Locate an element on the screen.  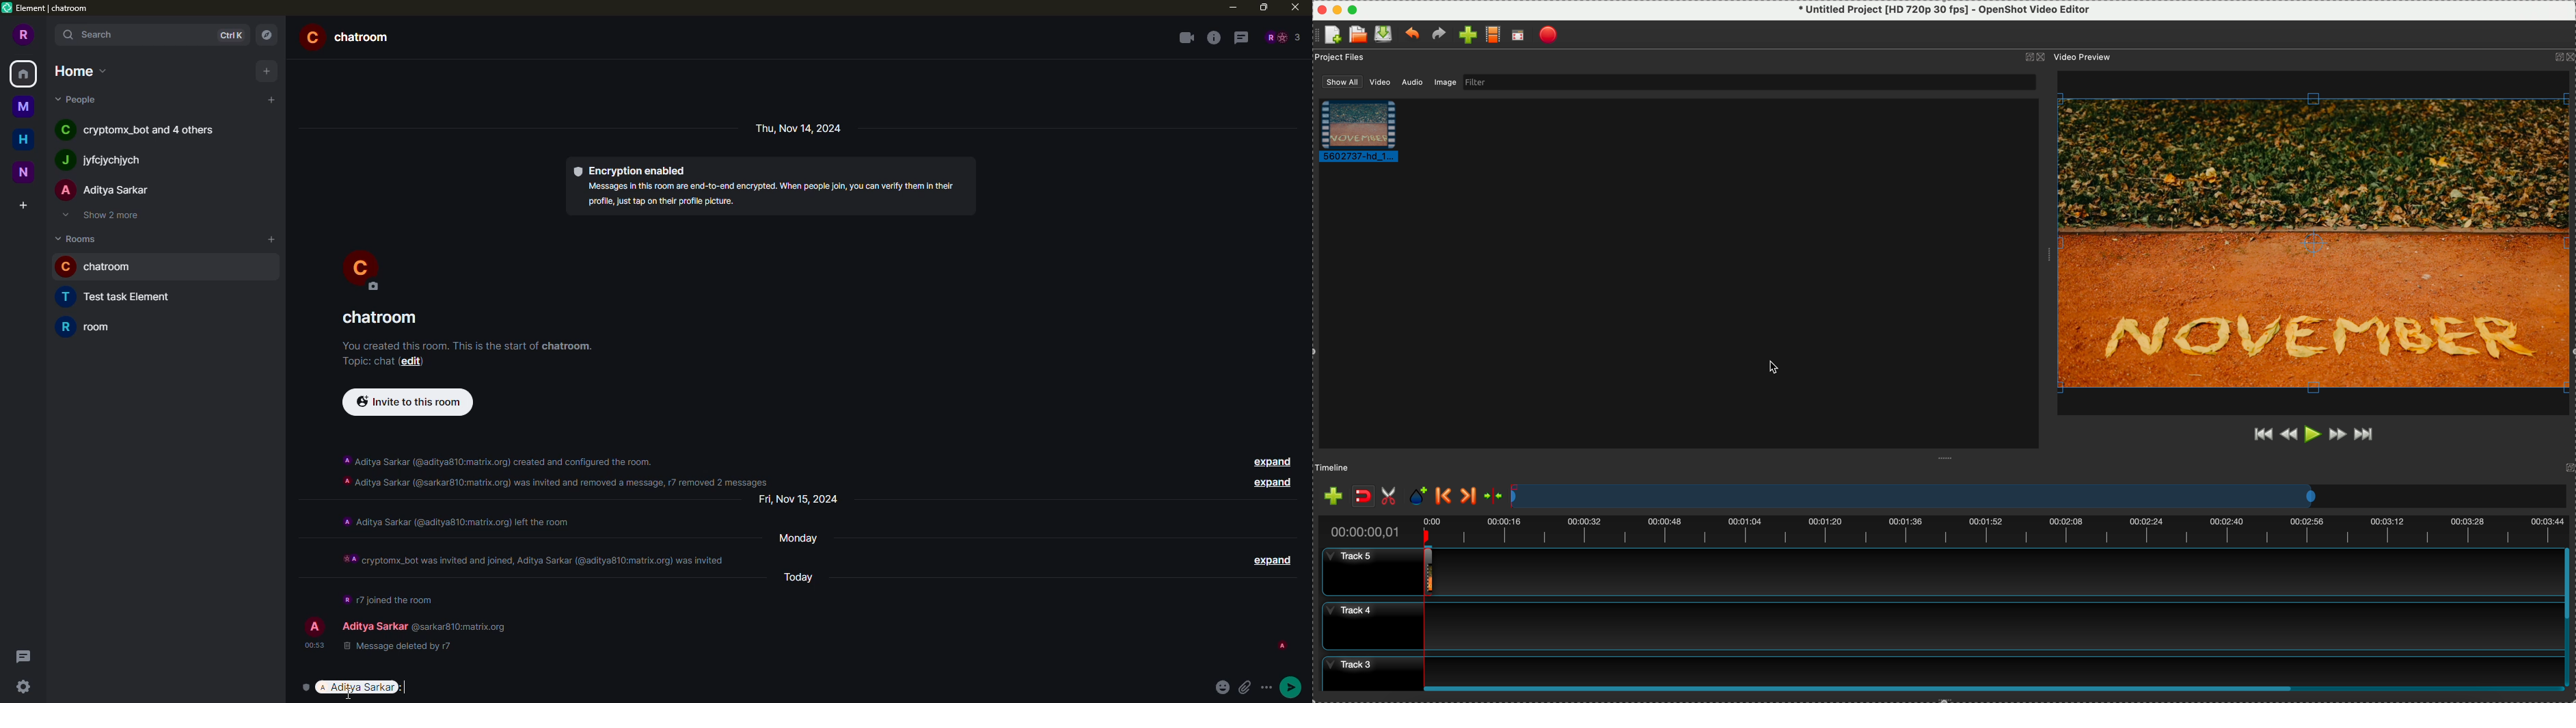
minimize is located at coordinates (1337, 9).